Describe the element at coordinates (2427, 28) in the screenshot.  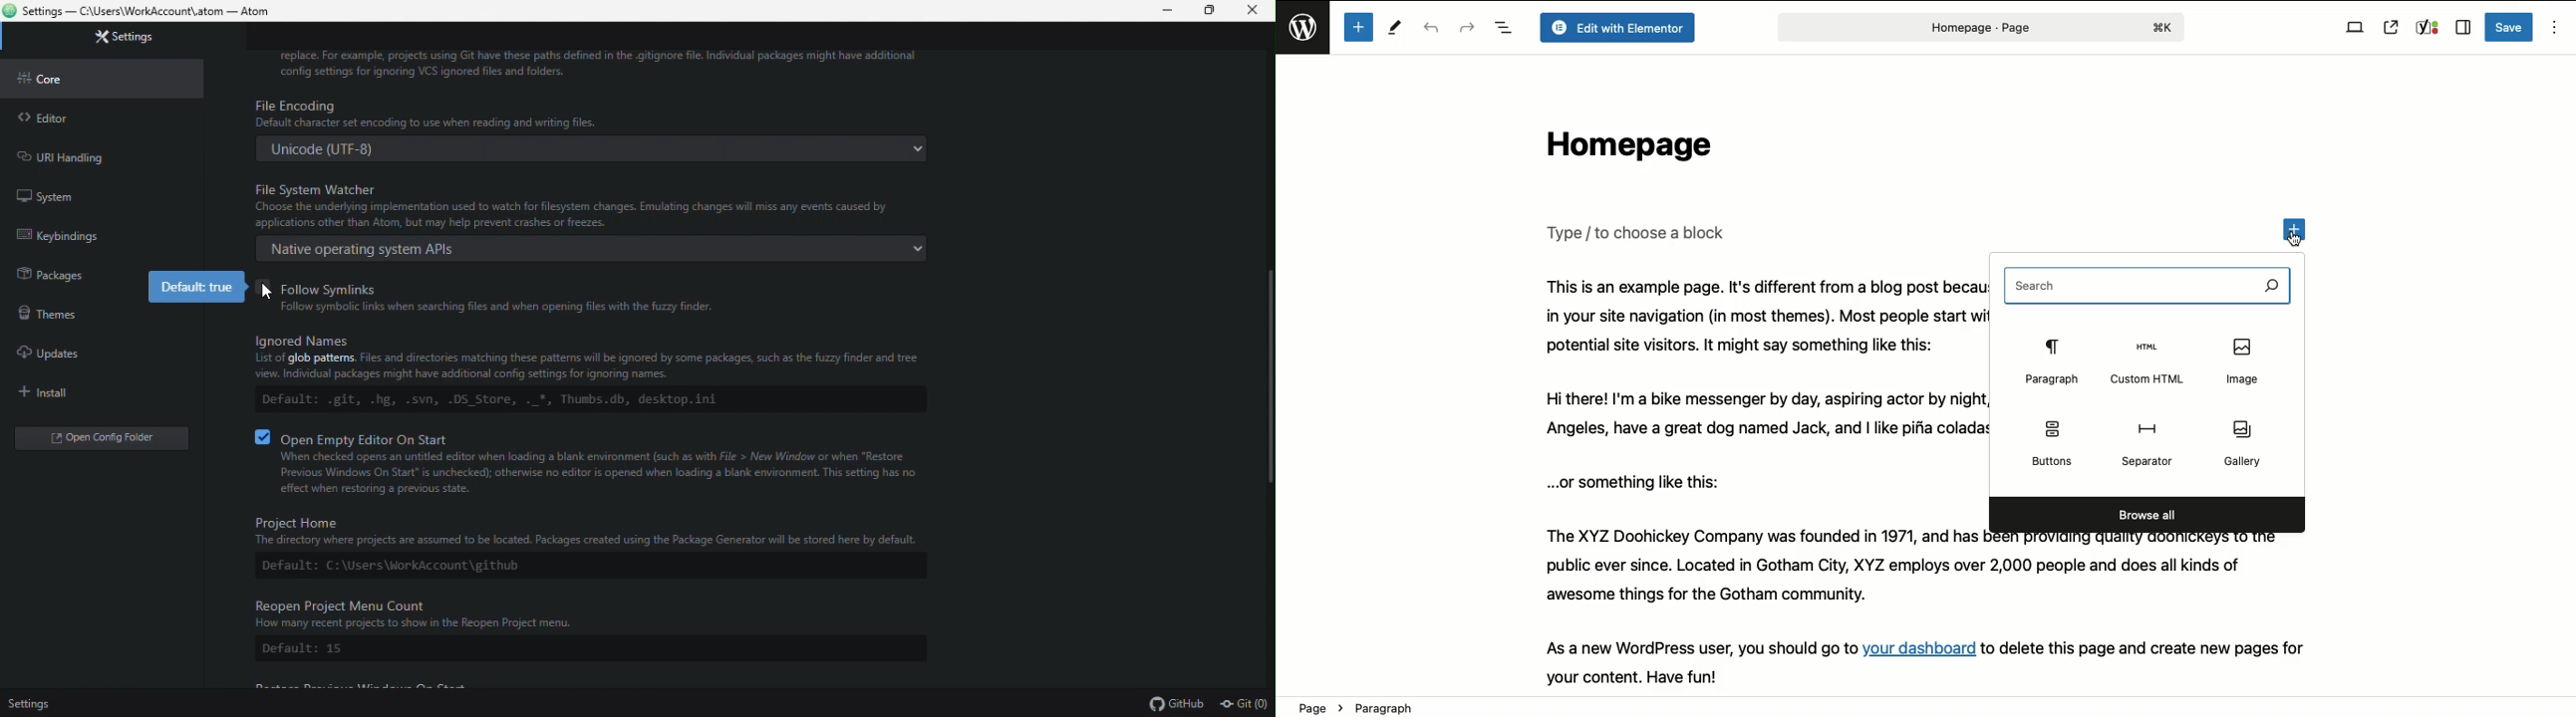
I see `Yoast` at that location.